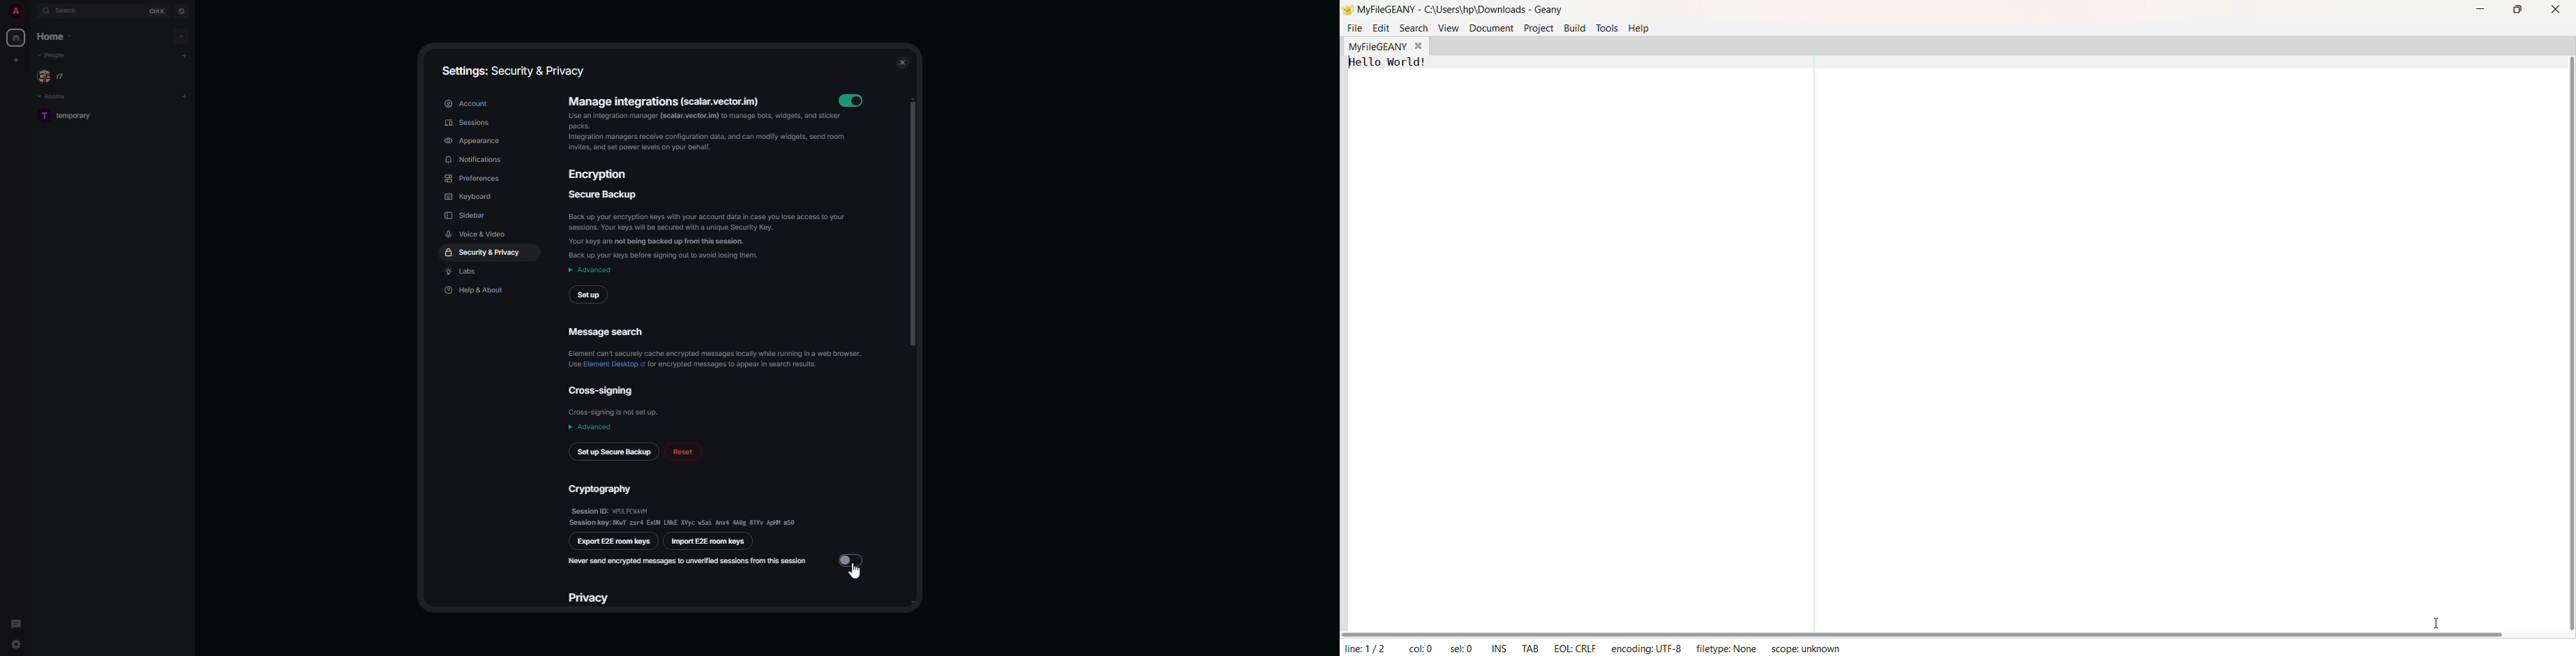 The width and height of the screenshot is (2576, 672). Describe the element at coordinates (185, 54) in the screenshot. I see `add` at that location.